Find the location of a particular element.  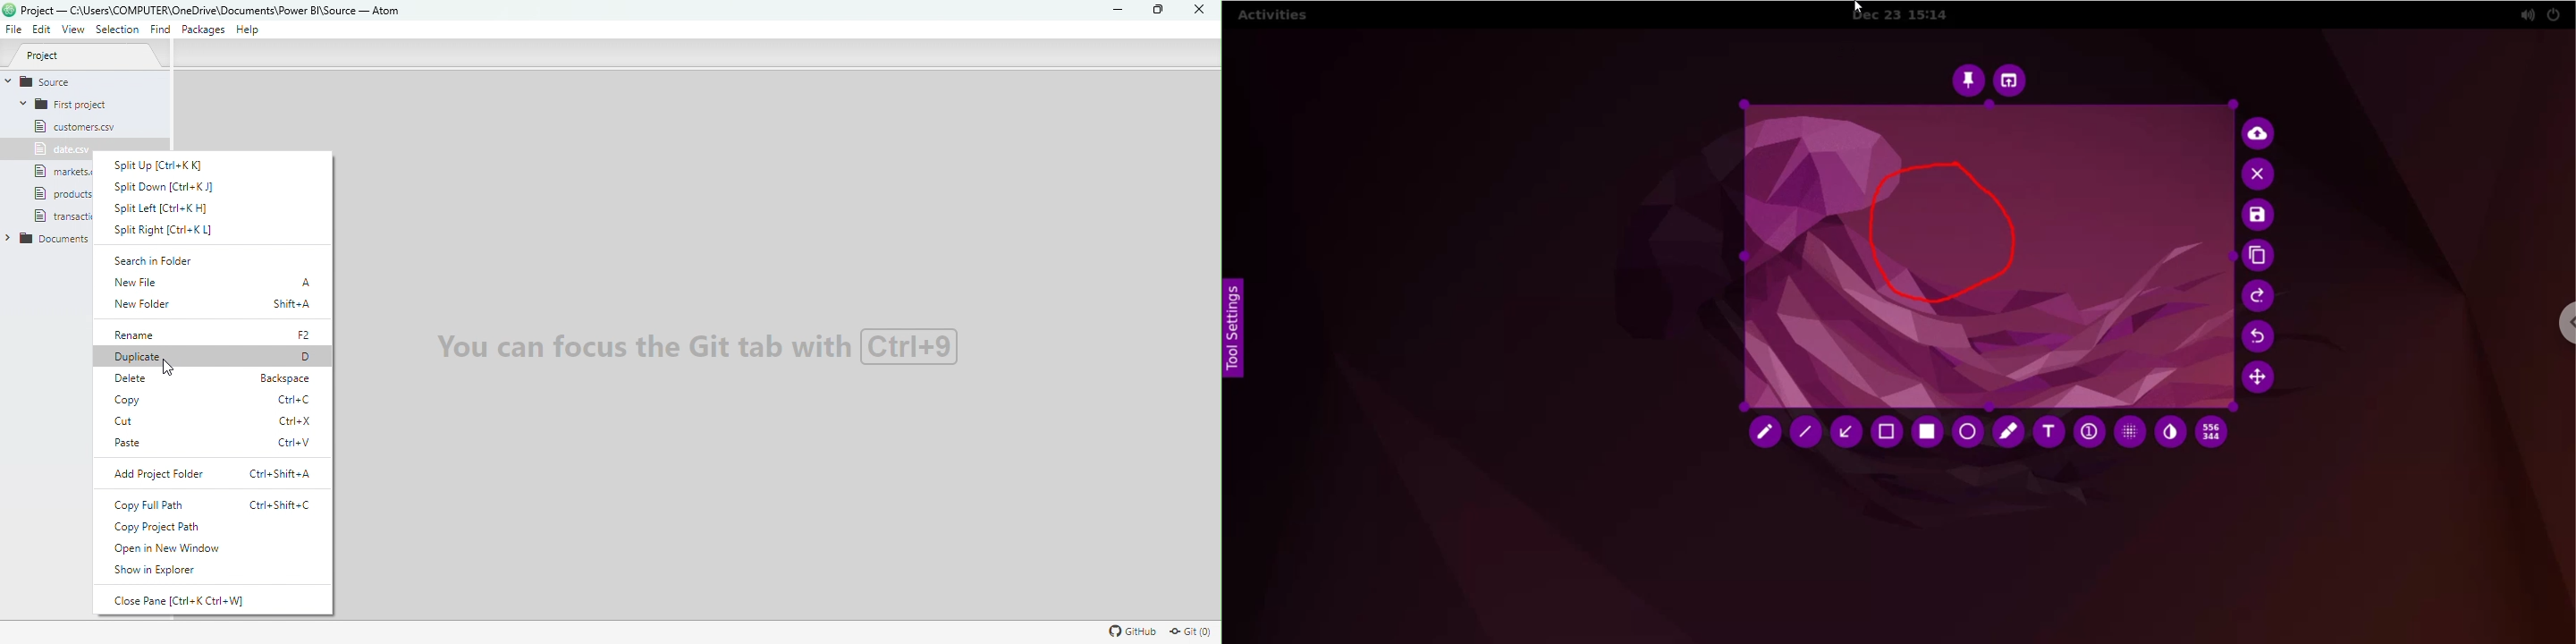

Watermark is located at coordinates (696, 345).